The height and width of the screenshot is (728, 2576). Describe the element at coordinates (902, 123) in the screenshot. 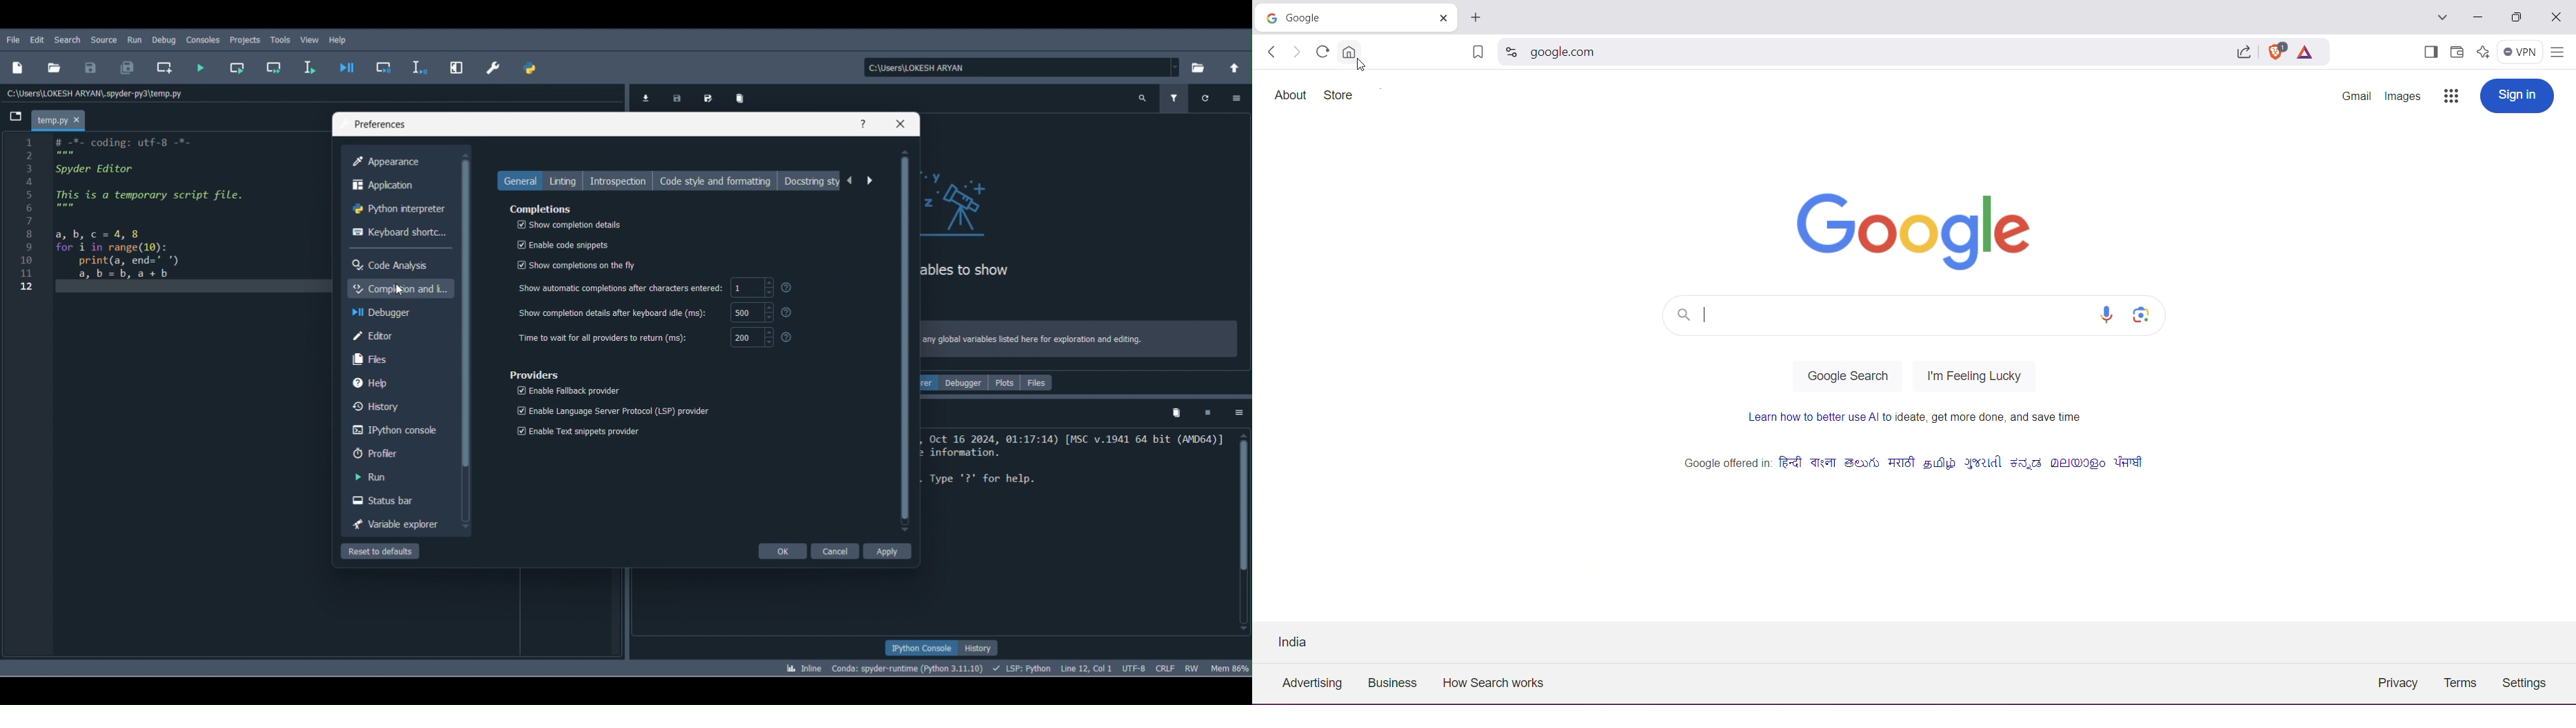

I see `Close` at that location.